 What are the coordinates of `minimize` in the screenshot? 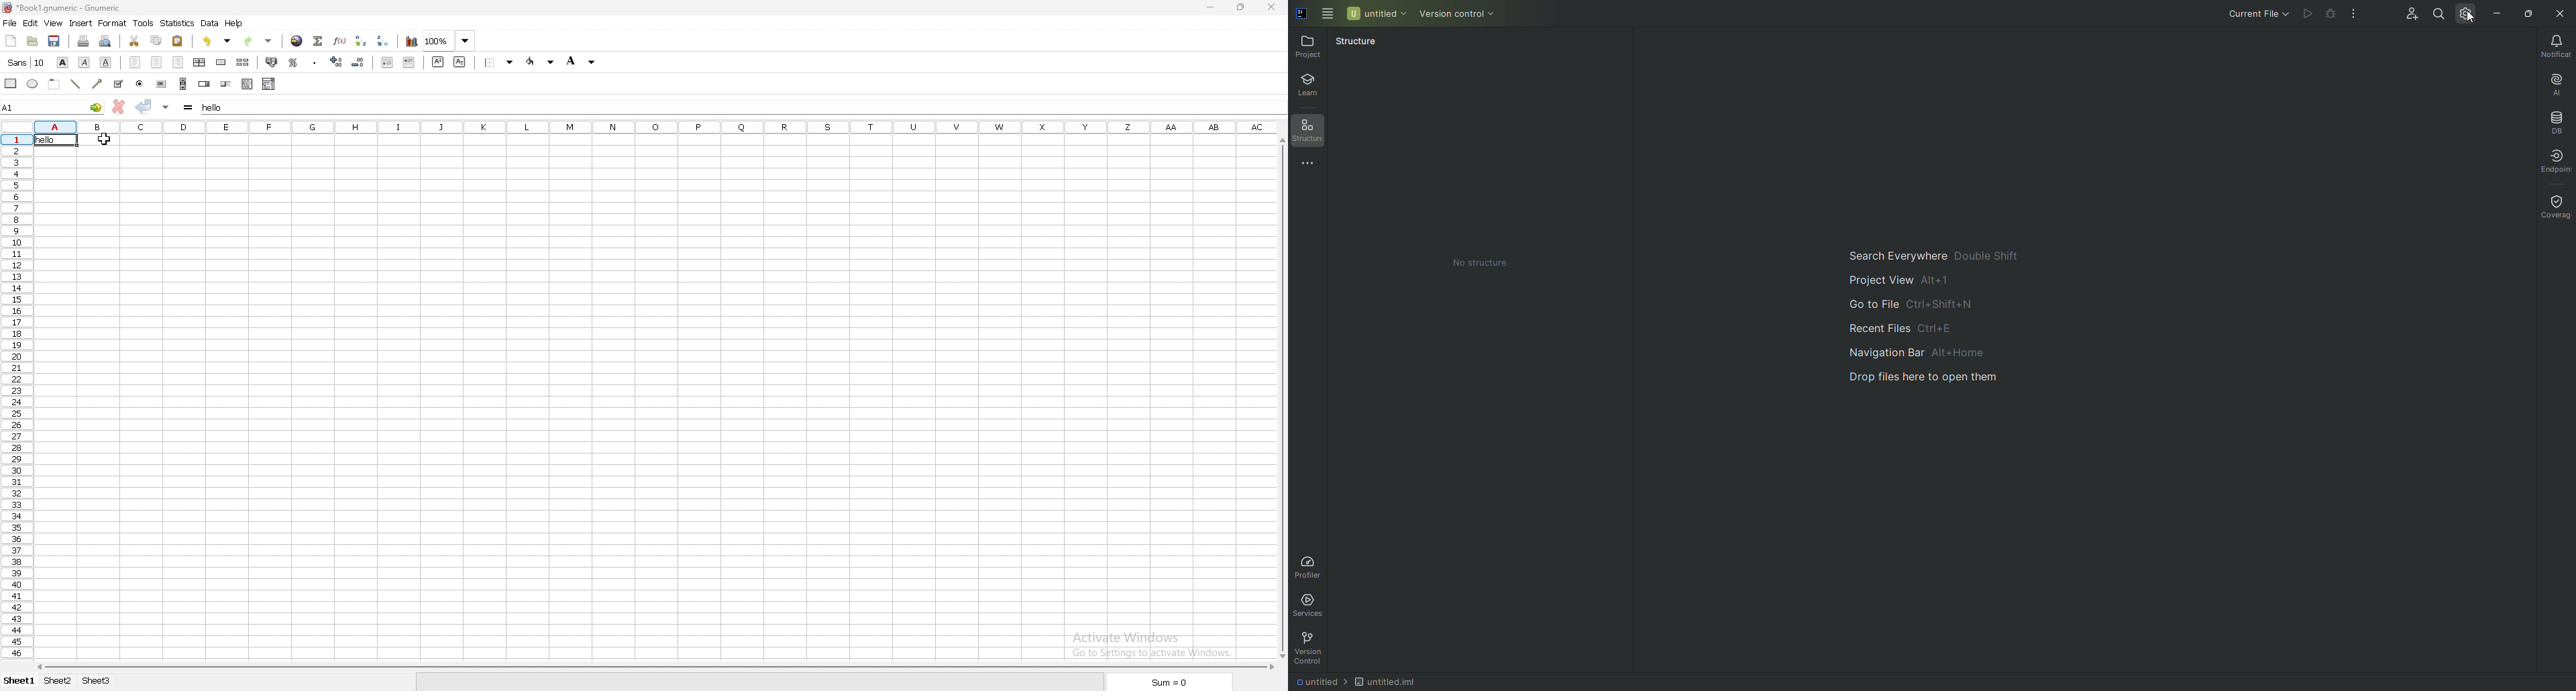 It's located at (1210, 8).